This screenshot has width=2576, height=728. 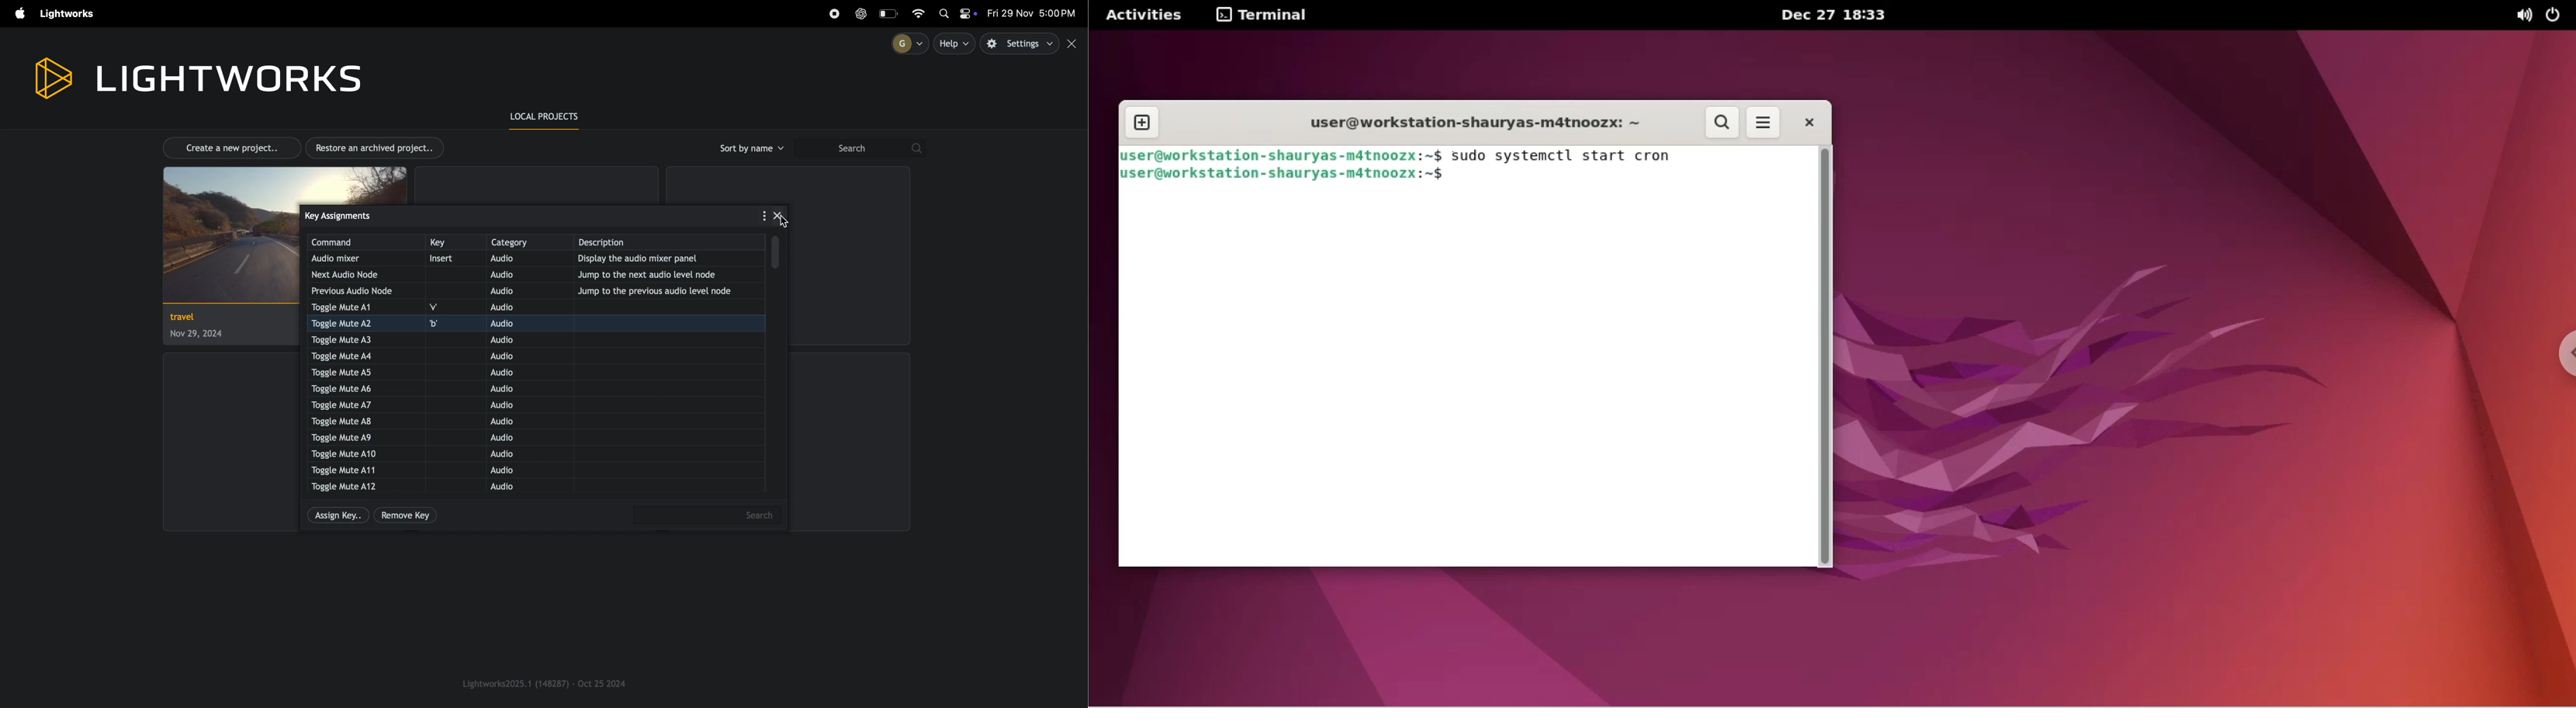 I want to click on jump to previous note, so click(x=661, y=291).